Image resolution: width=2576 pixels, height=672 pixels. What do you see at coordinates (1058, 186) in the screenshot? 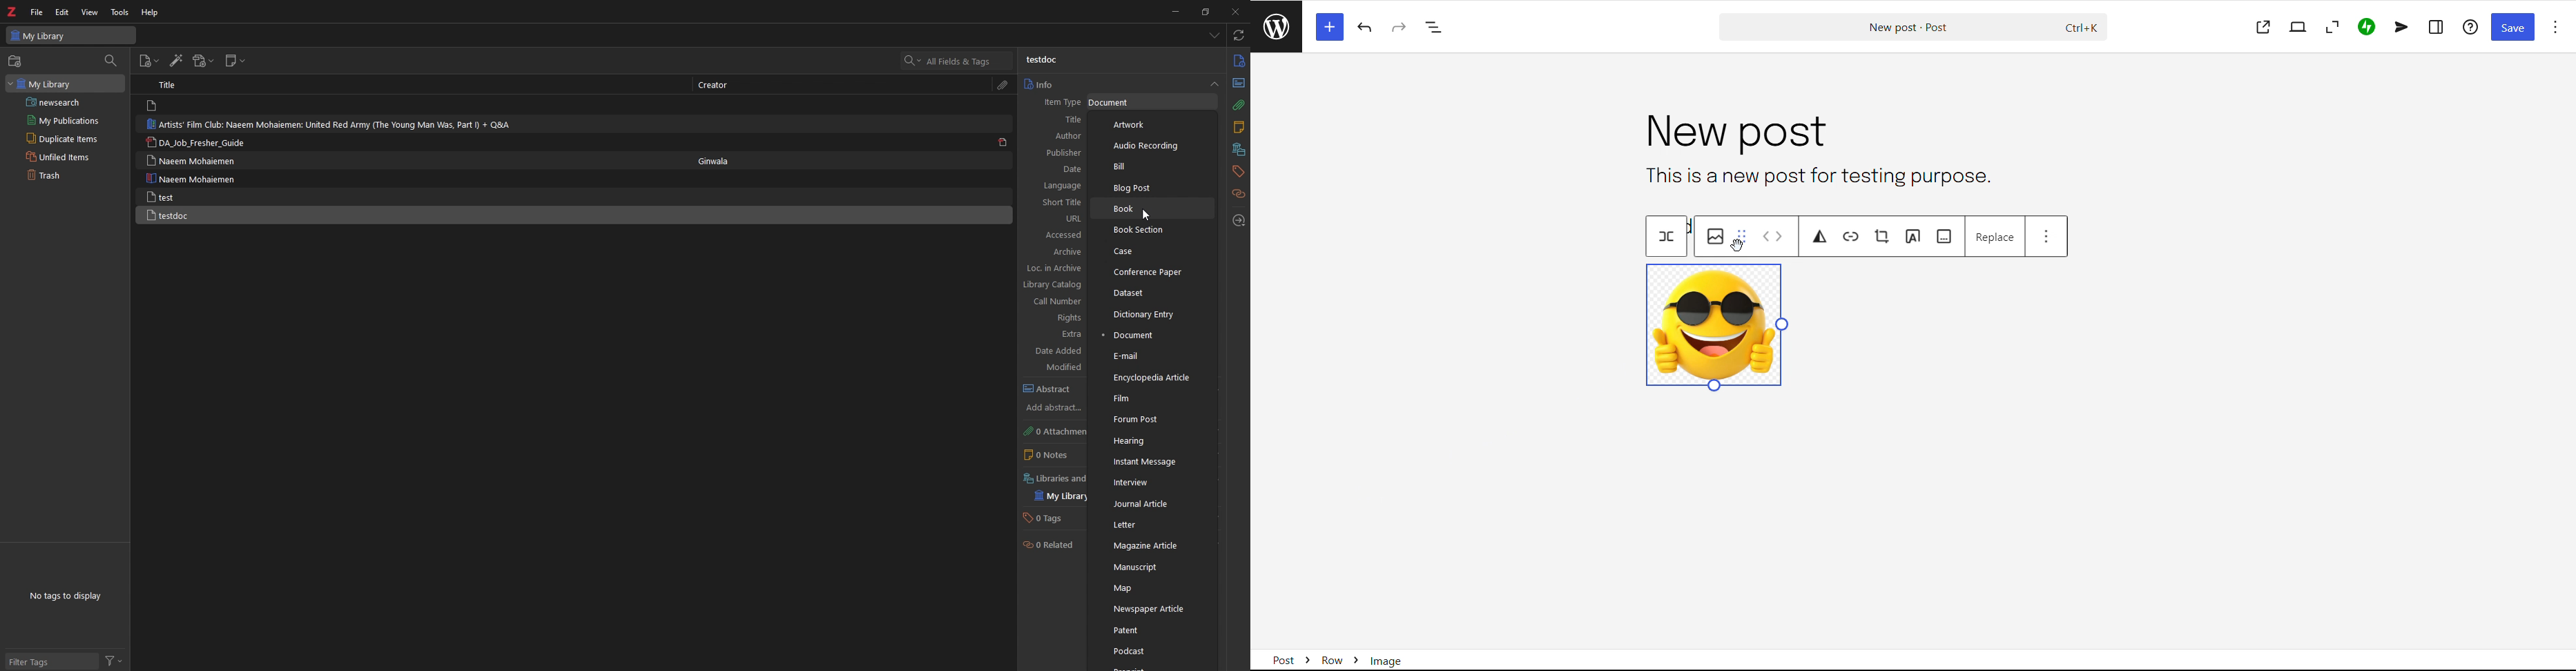
I see `Language` at bounding box center [1058, 186].